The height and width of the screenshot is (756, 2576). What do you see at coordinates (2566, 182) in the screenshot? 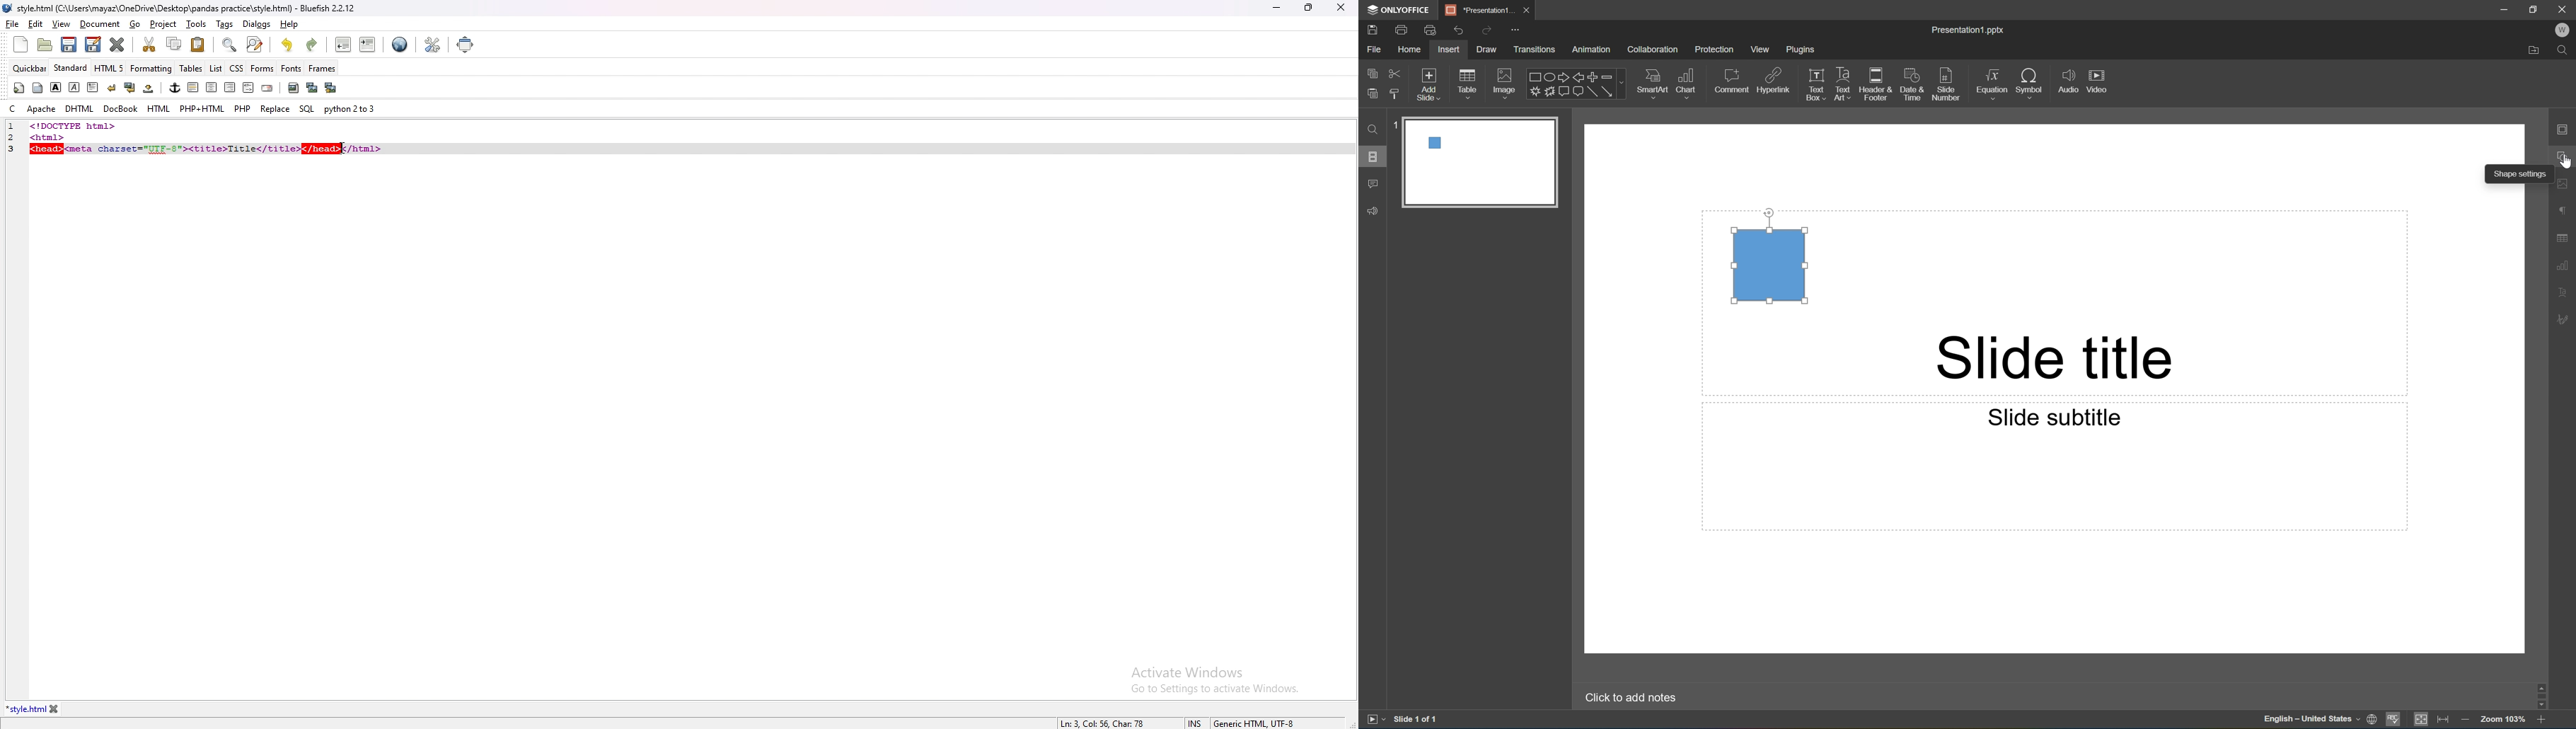
I see `Image settings` at bounding box center [2566, 182].